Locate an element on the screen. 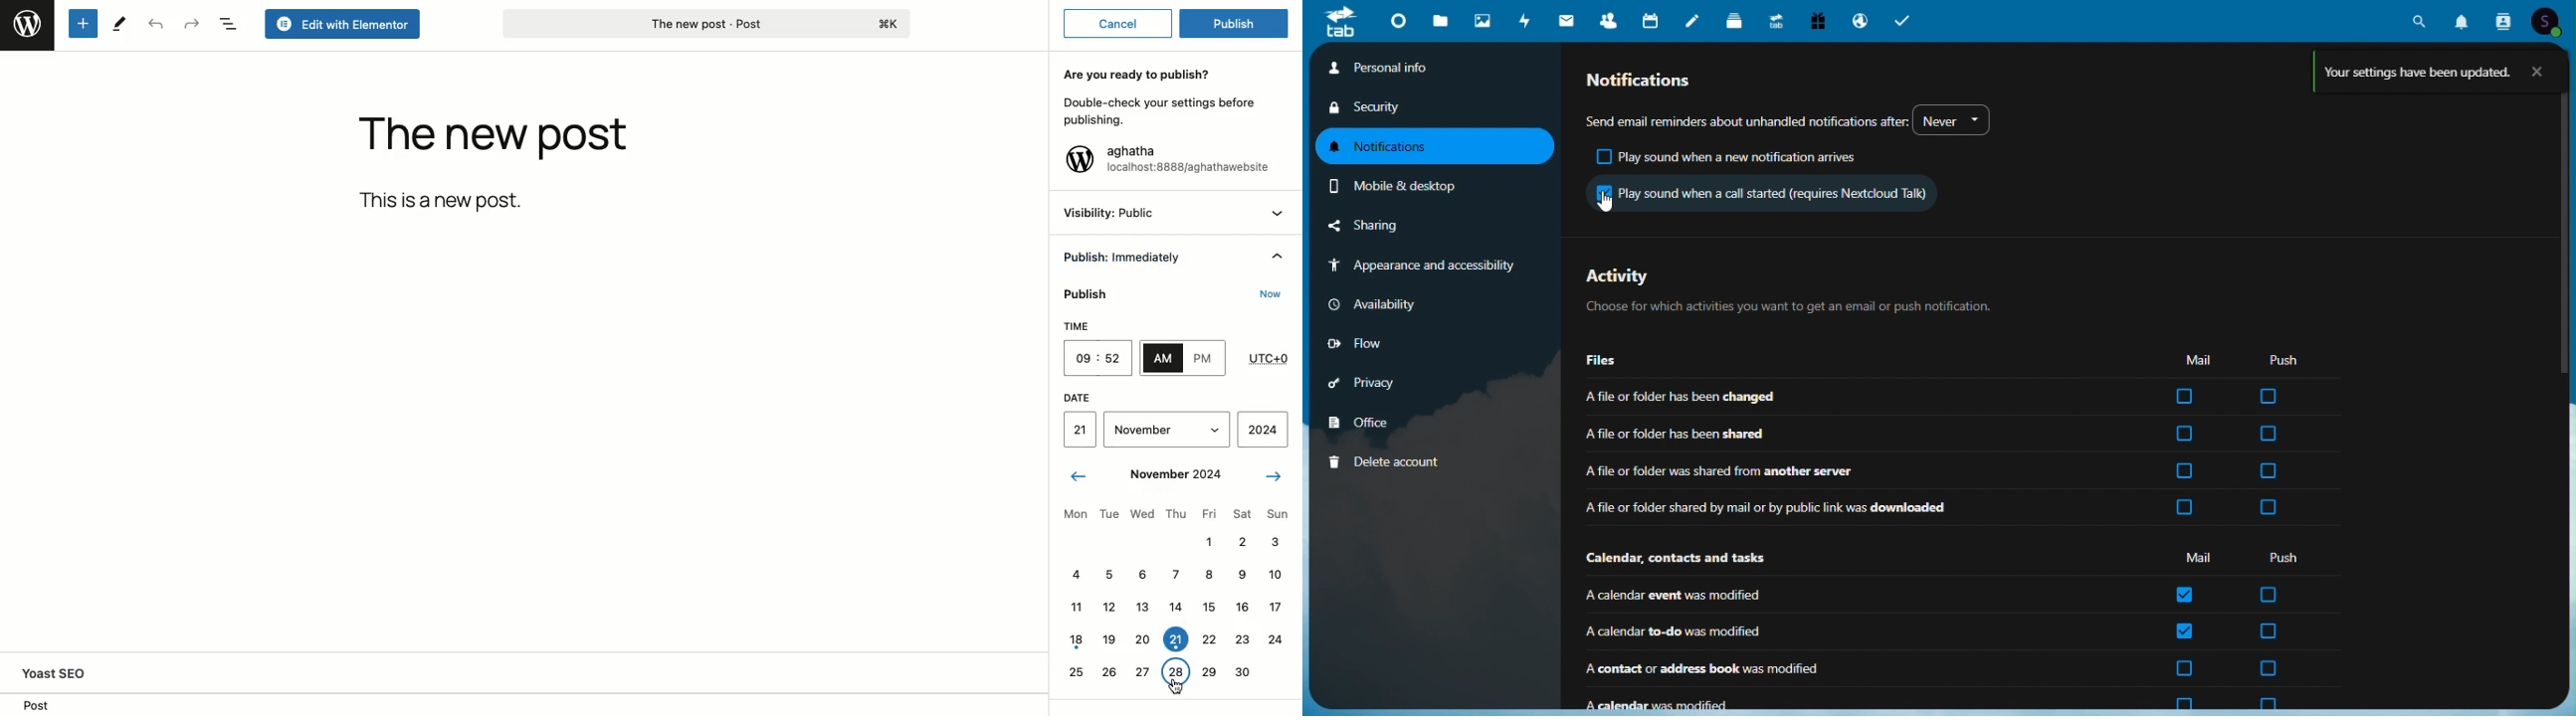 The height and width of the screenshot is (728, 2576). 2024 is located at coordinates (1264, 431).